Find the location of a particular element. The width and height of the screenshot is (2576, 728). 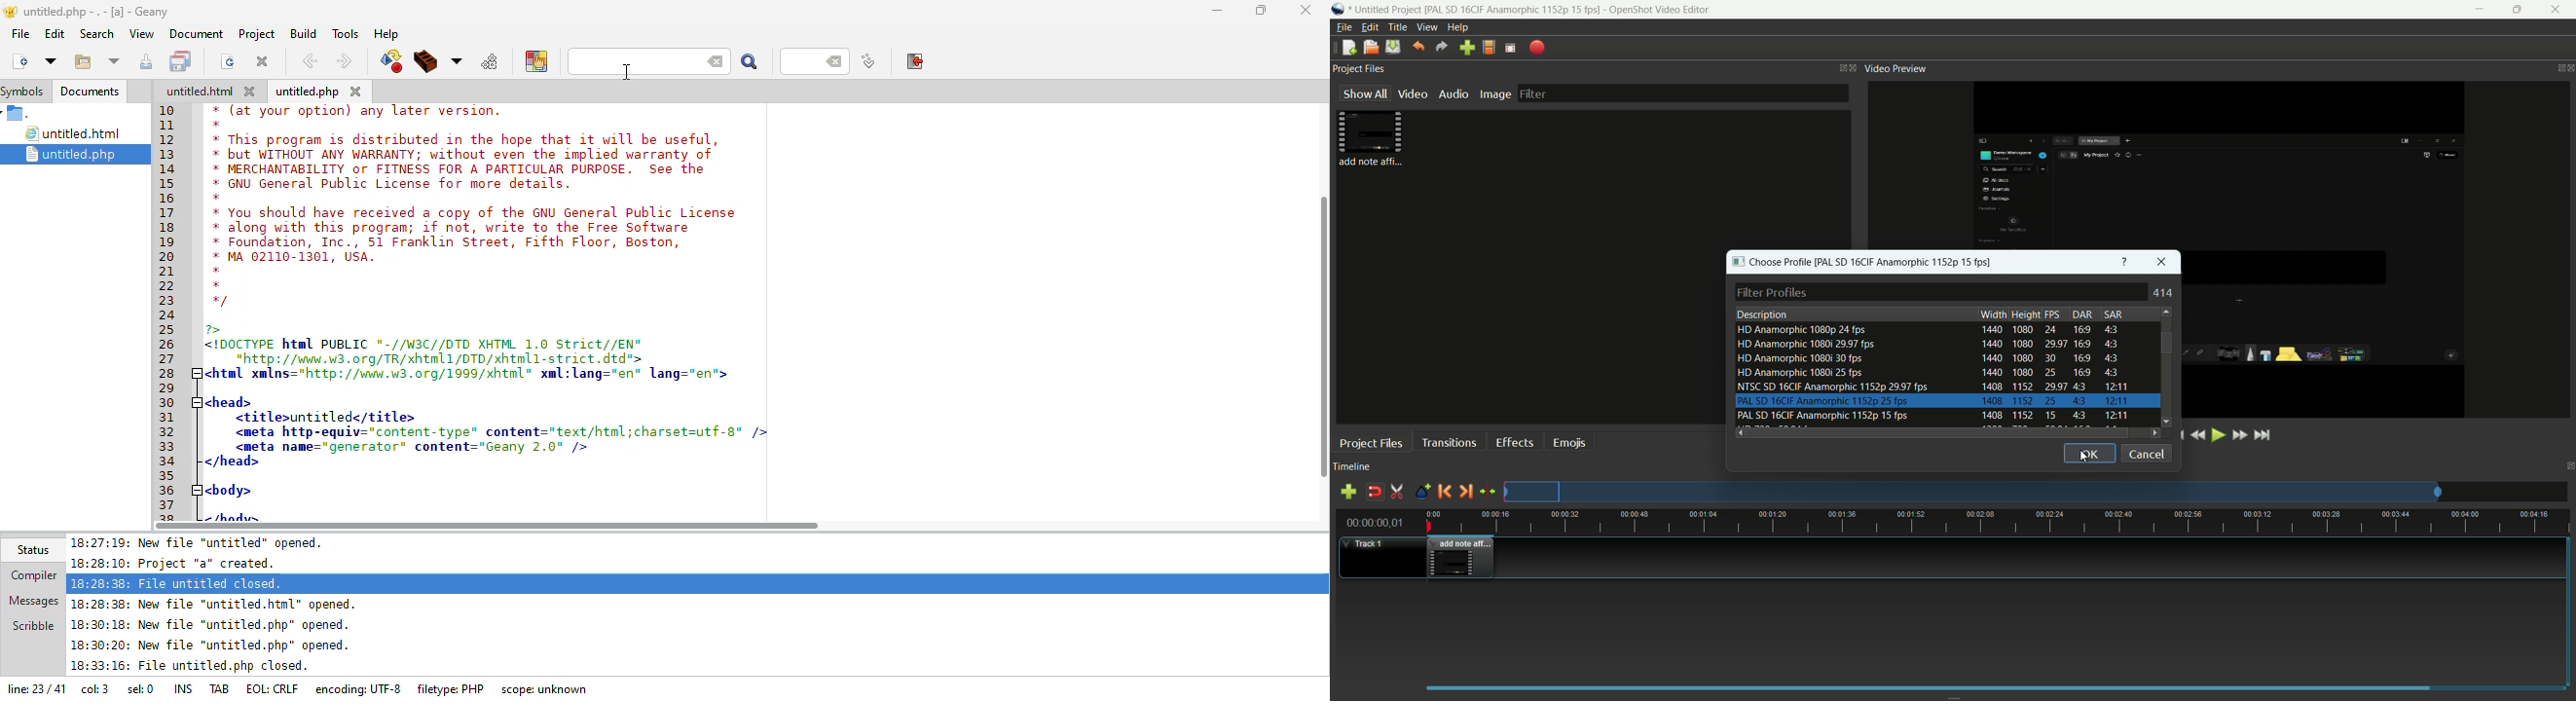

next marker is located at coordinates (1464, 491).